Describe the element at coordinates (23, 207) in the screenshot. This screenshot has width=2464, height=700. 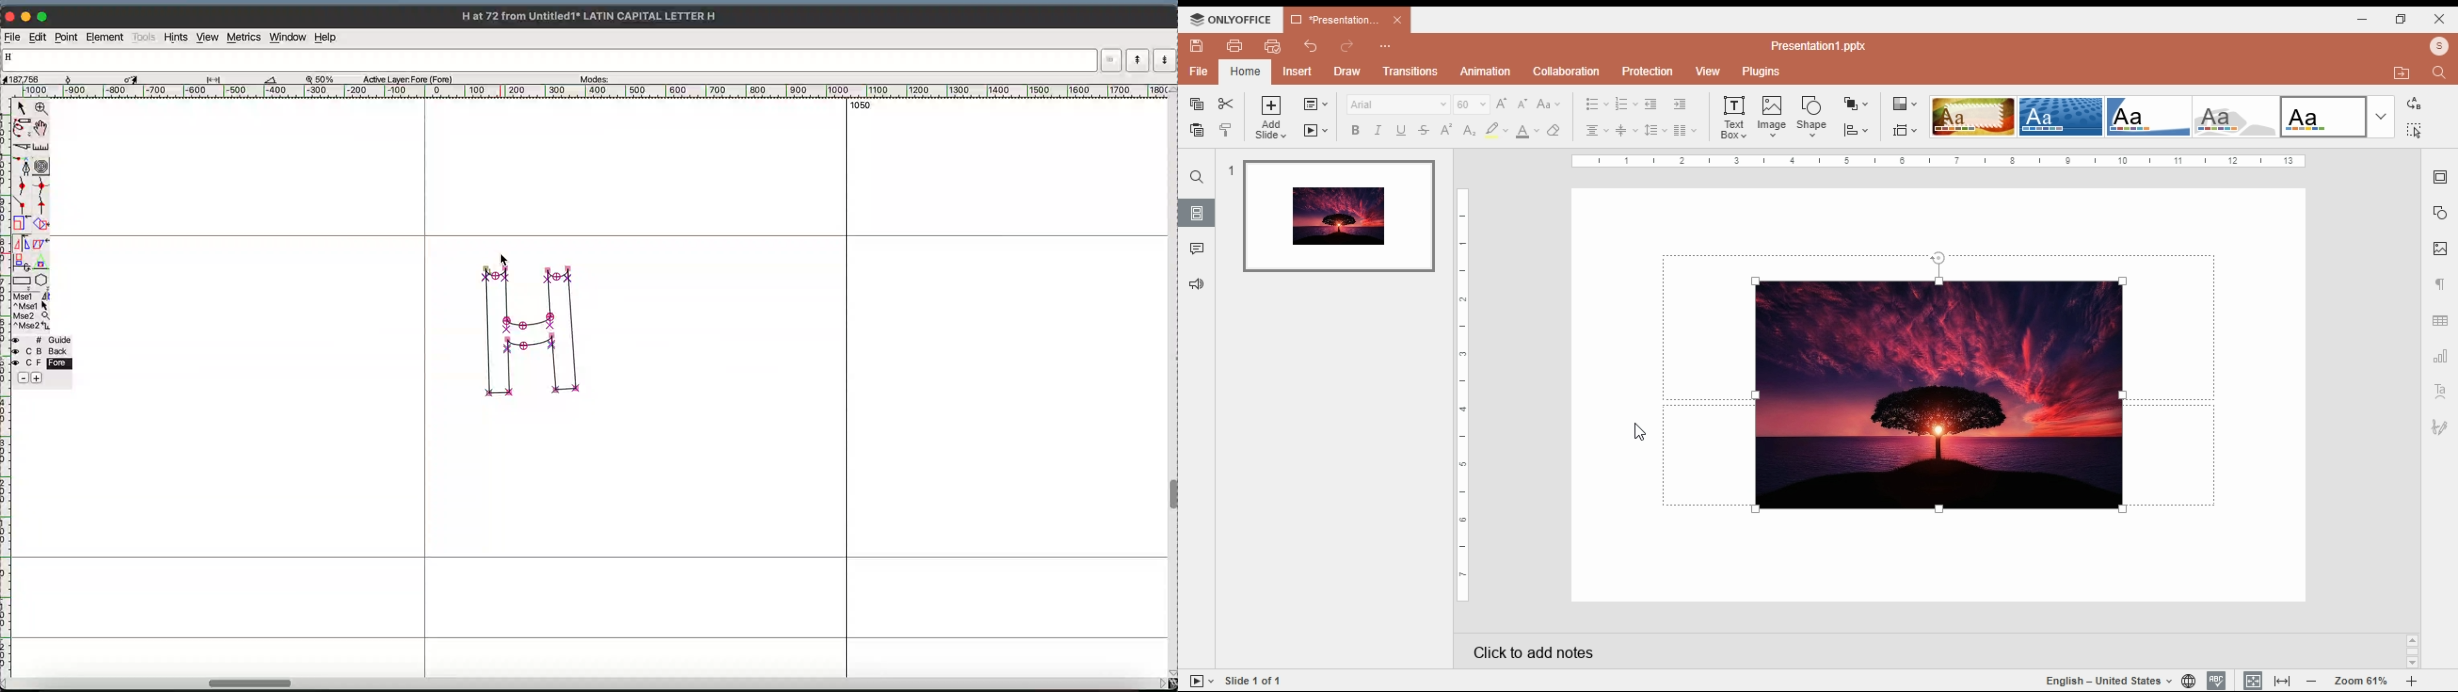
I see `corner` at that location.